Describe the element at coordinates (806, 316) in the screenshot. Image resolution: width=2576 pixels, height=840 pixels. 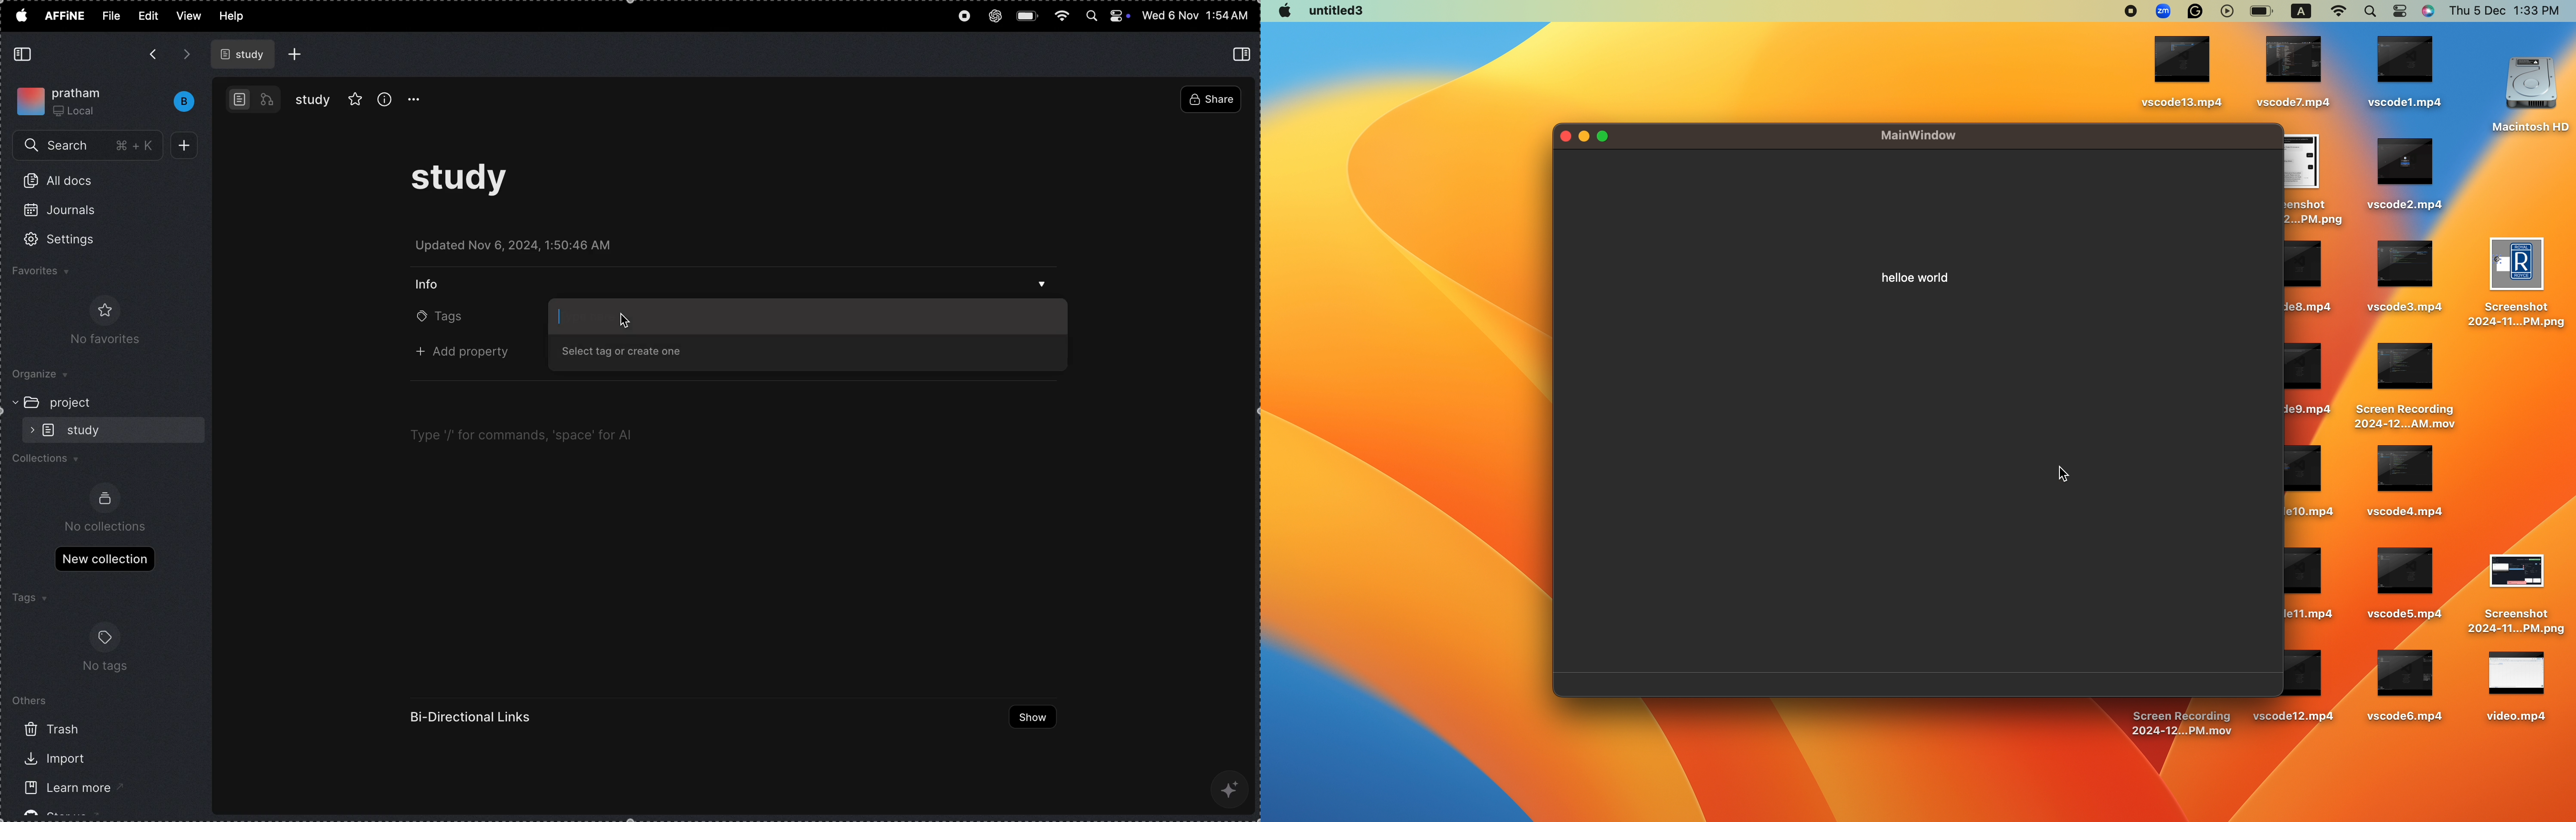
I see `add tag` at that location.